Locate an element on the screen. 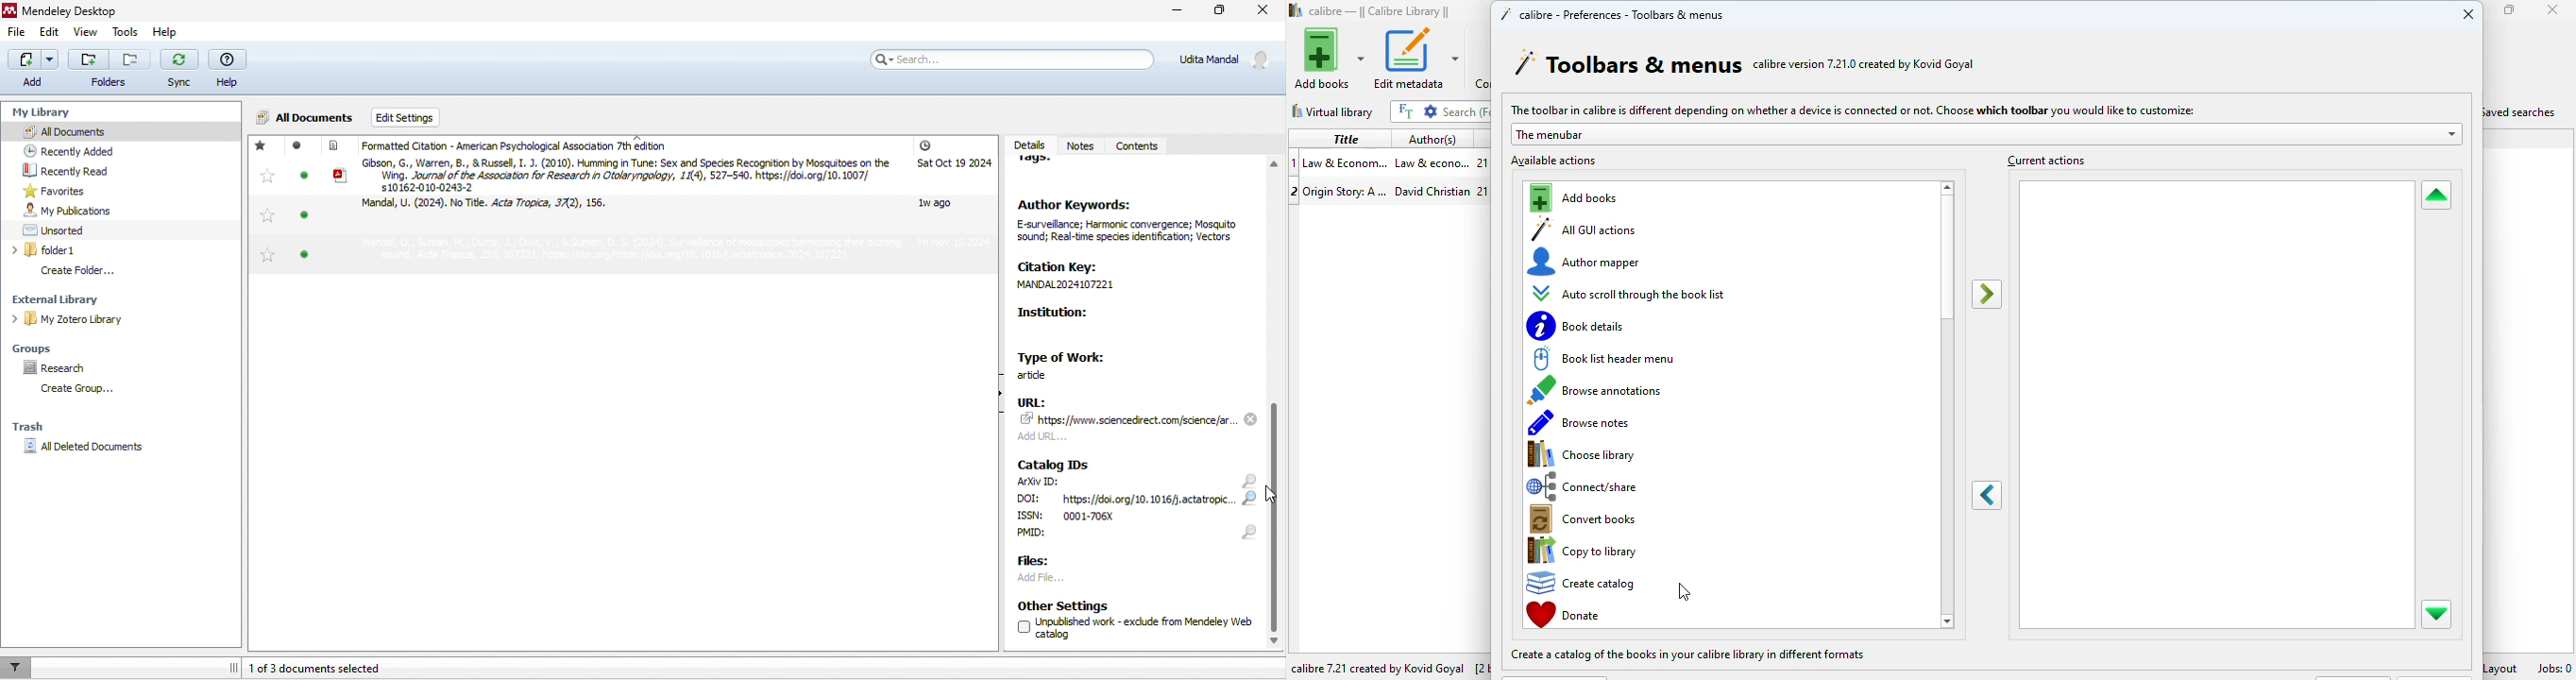 The width and height of the screenshot is (2576, 700). author mapper is located at coordinates (1586, 261).